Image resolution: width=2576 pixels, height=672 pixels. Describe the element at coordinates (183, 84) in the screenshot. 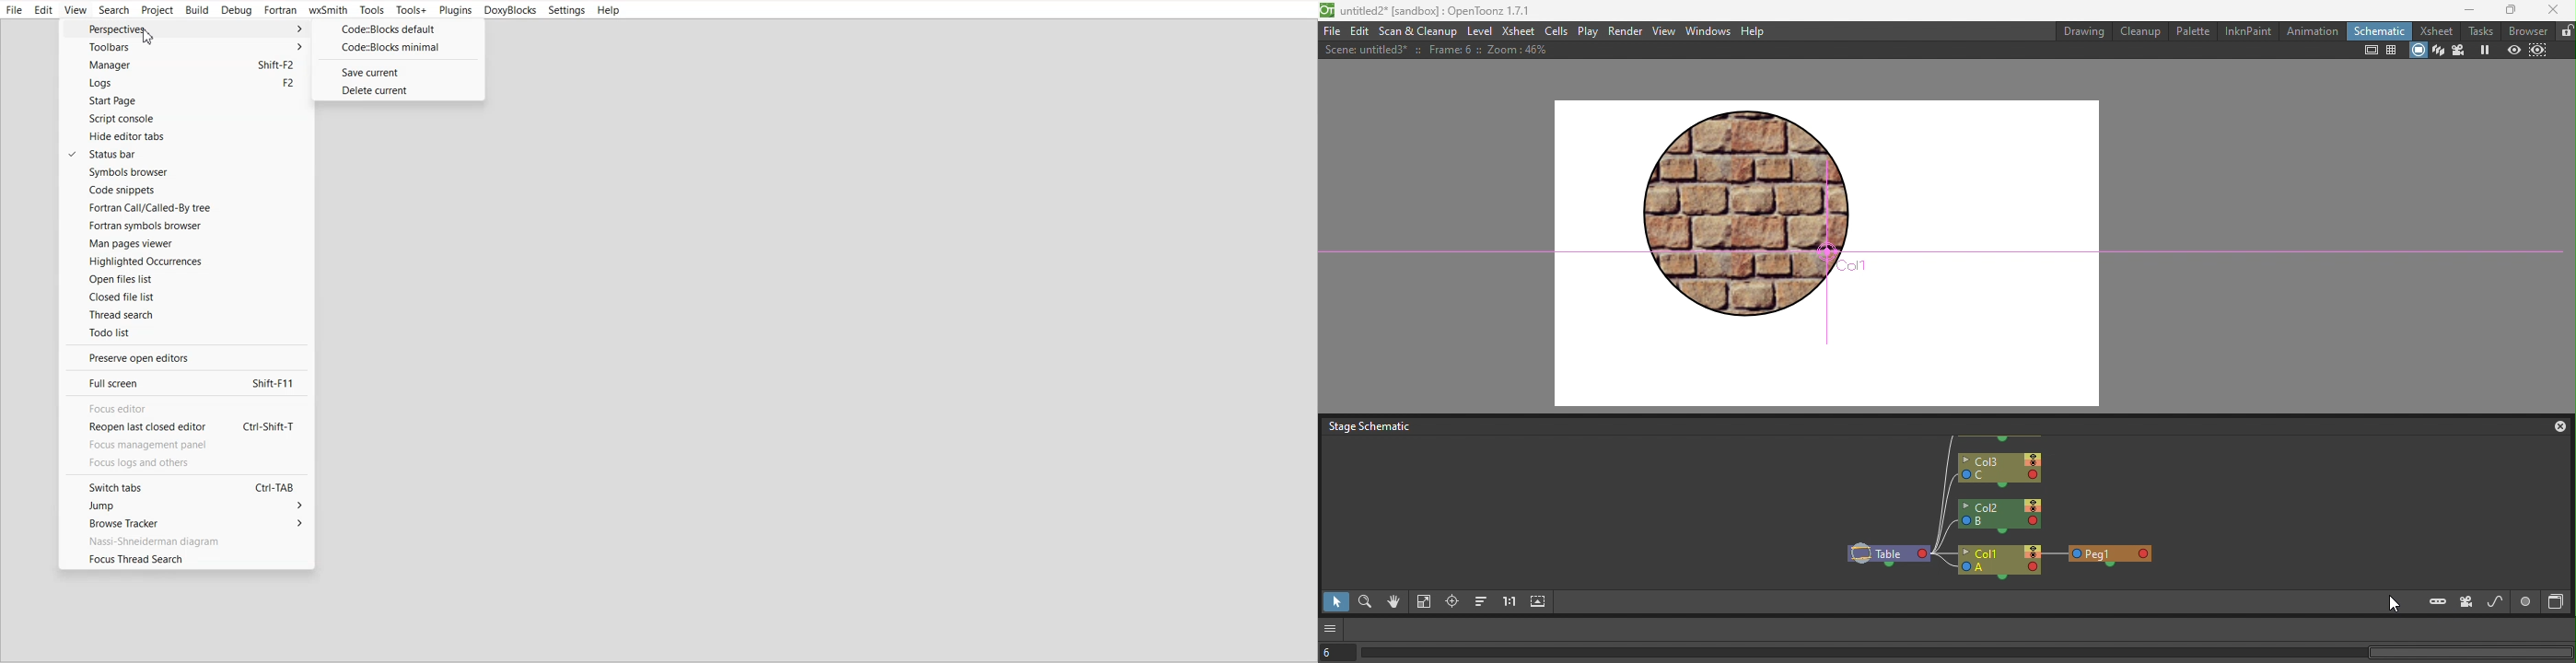

I see `Logs` at that location.